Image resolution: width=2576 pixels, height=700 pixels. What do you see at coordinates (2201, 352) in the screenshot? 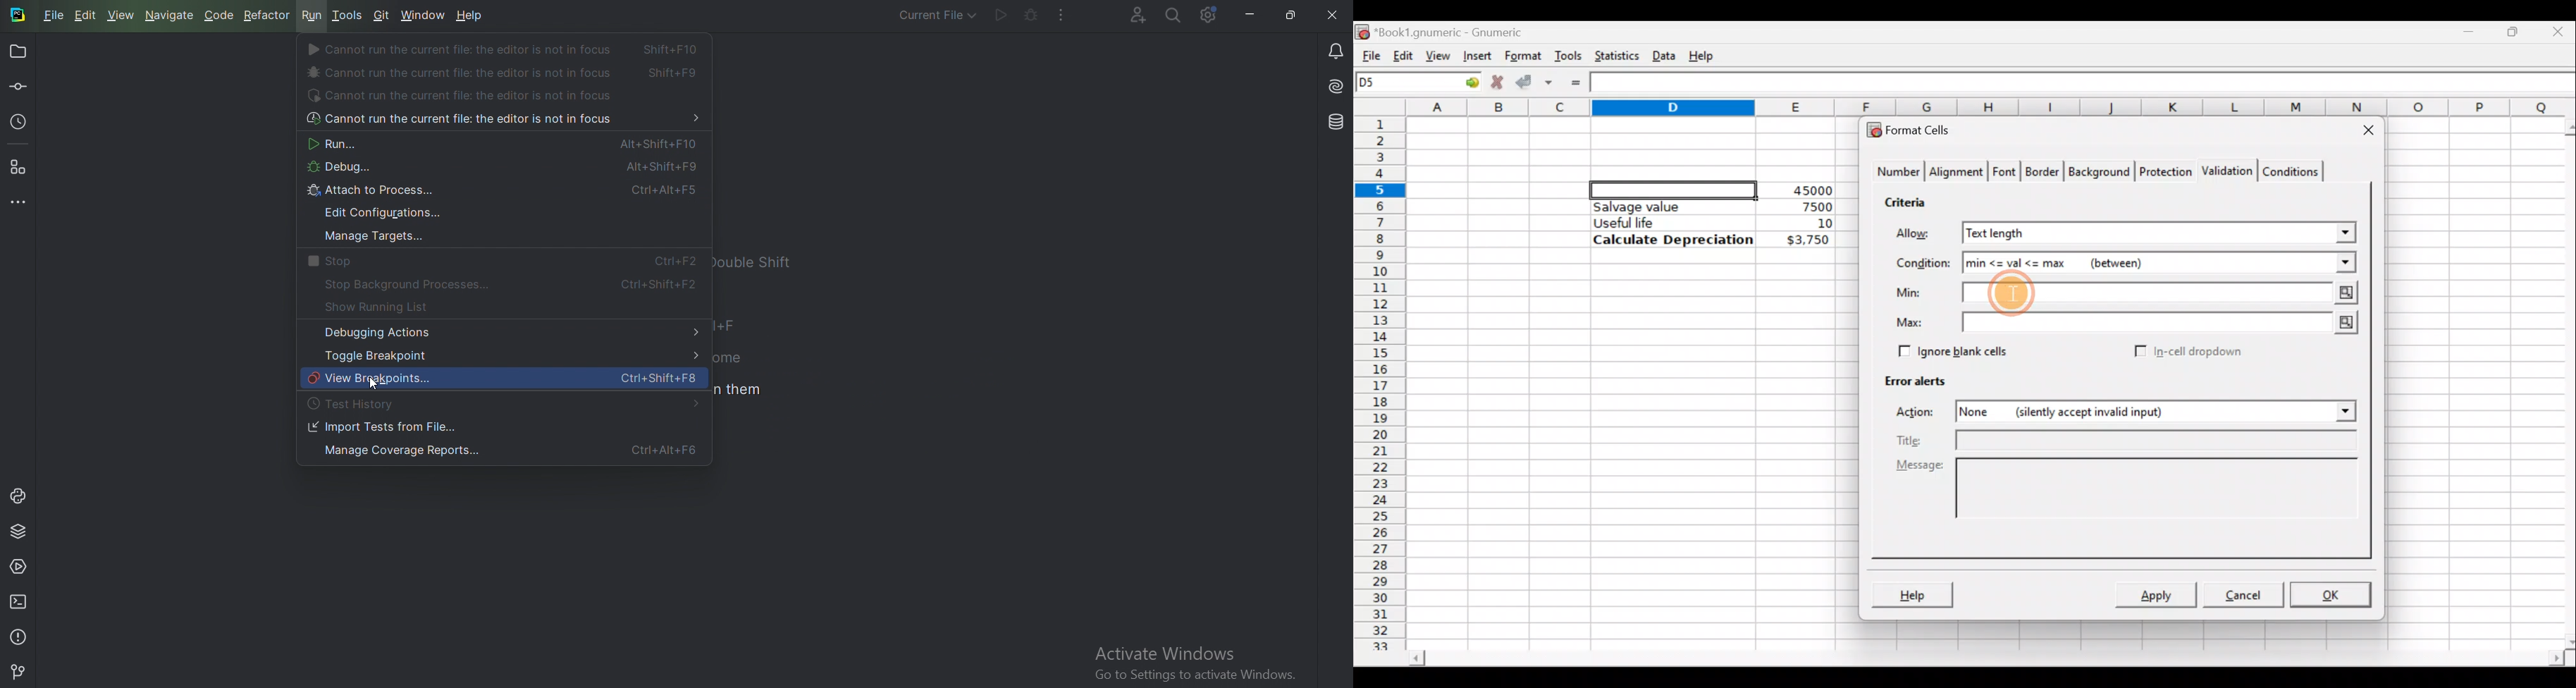
I see `In-cell dropdown` at bounding box center [2201, 352].